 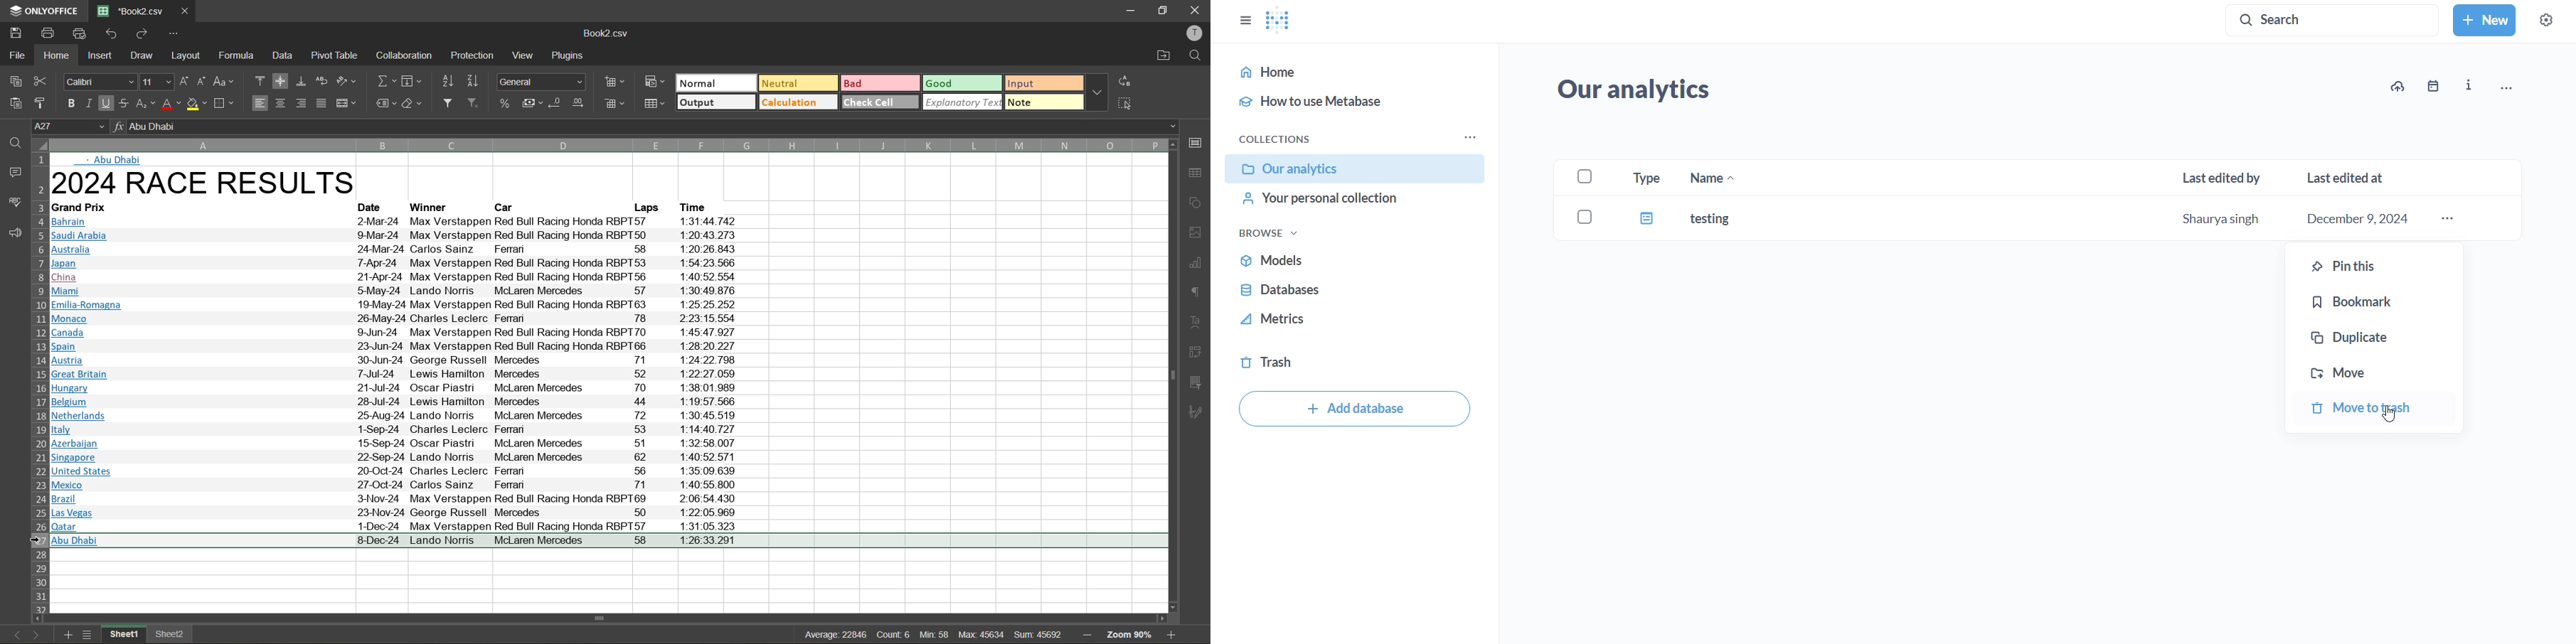 What do you see at coordinates (880, 102) in the screenshot?
I see `check cell` at bounding box center [880, 102].